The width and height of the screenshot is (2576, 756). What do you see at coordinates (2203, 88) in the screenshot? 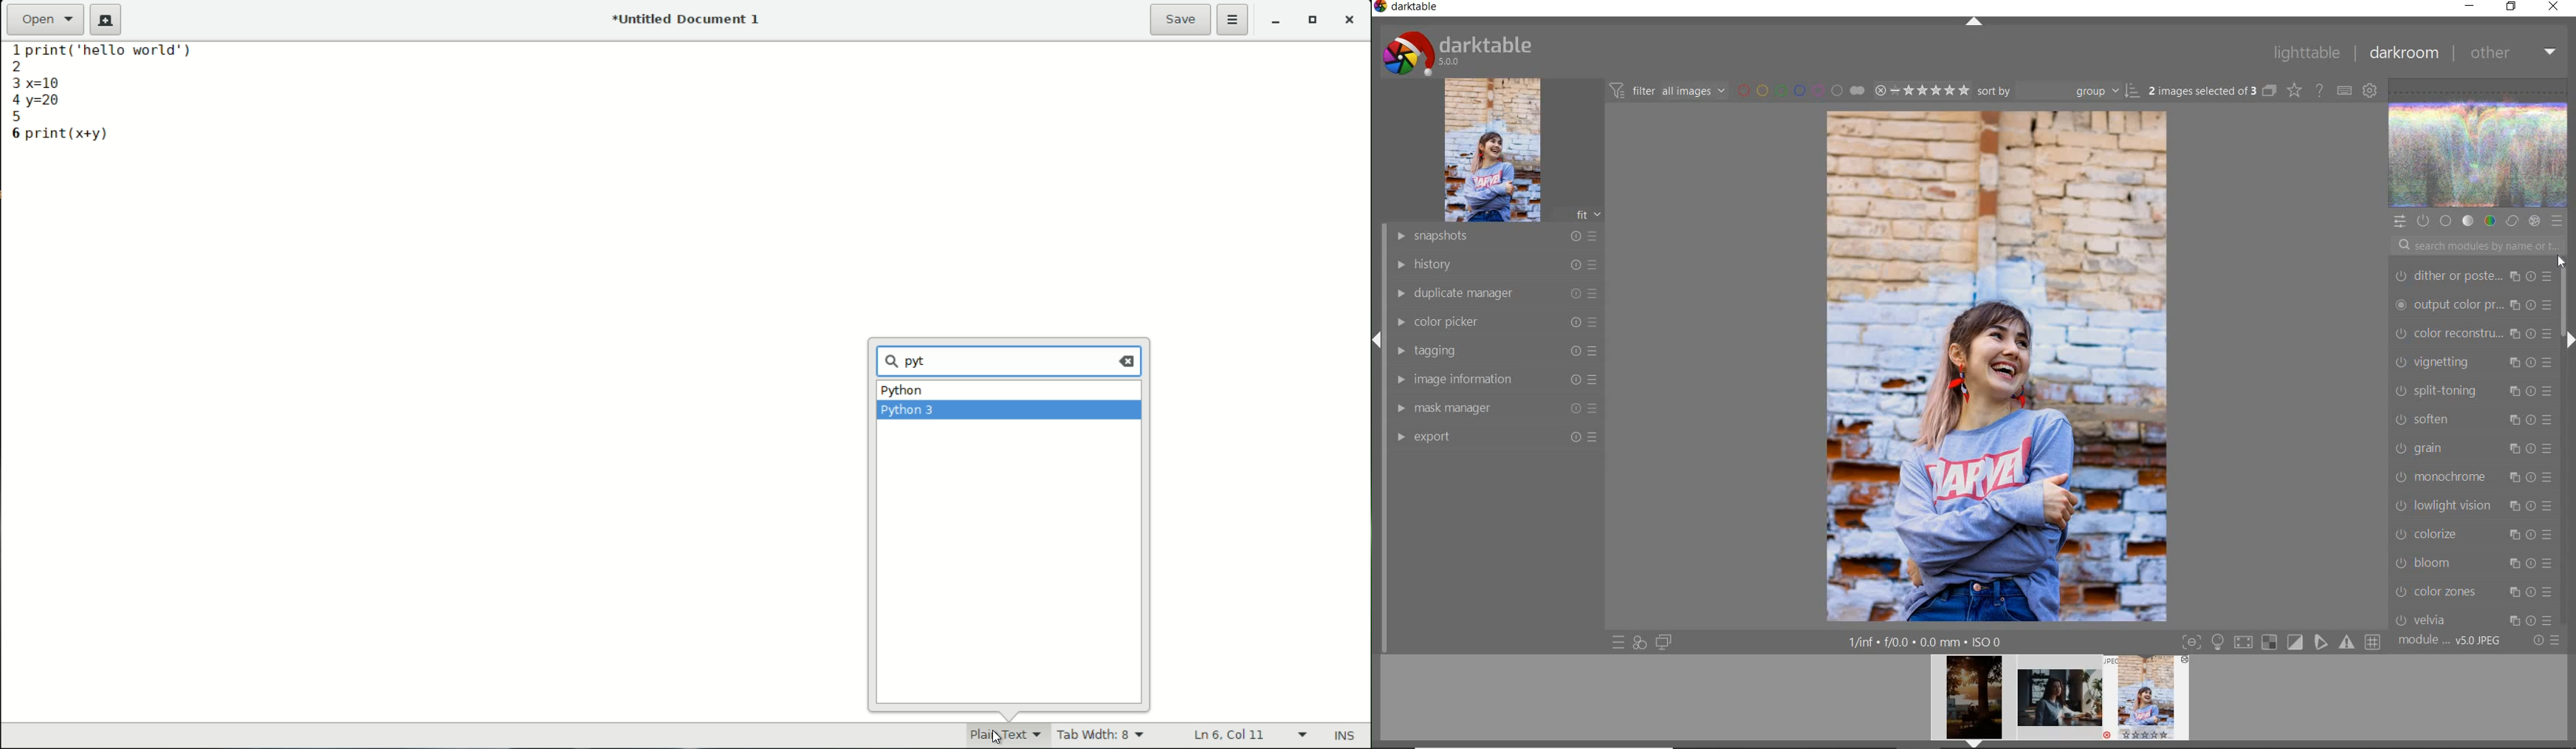
I see `SELECTED IMAGES` at bounding box center [2203, 88].